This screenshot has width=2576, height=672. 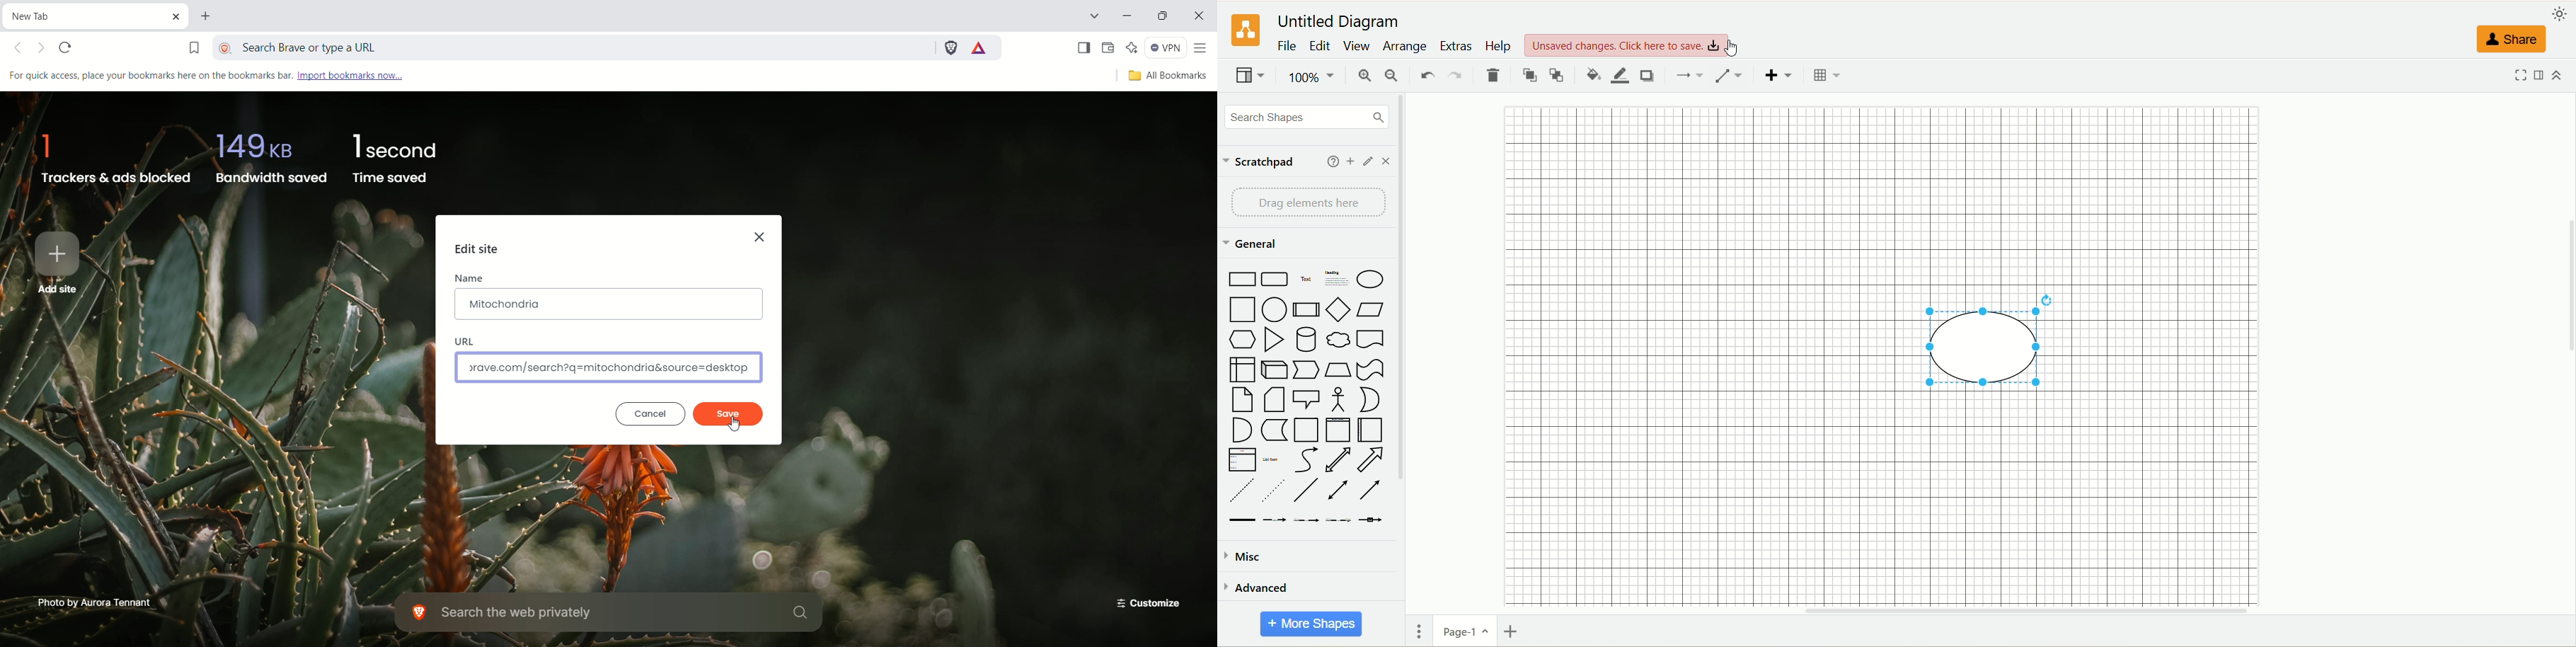 What do you see at coordinates (1330, 163) in the screenshot?
I see `help` at bounding box center [1330, 163].